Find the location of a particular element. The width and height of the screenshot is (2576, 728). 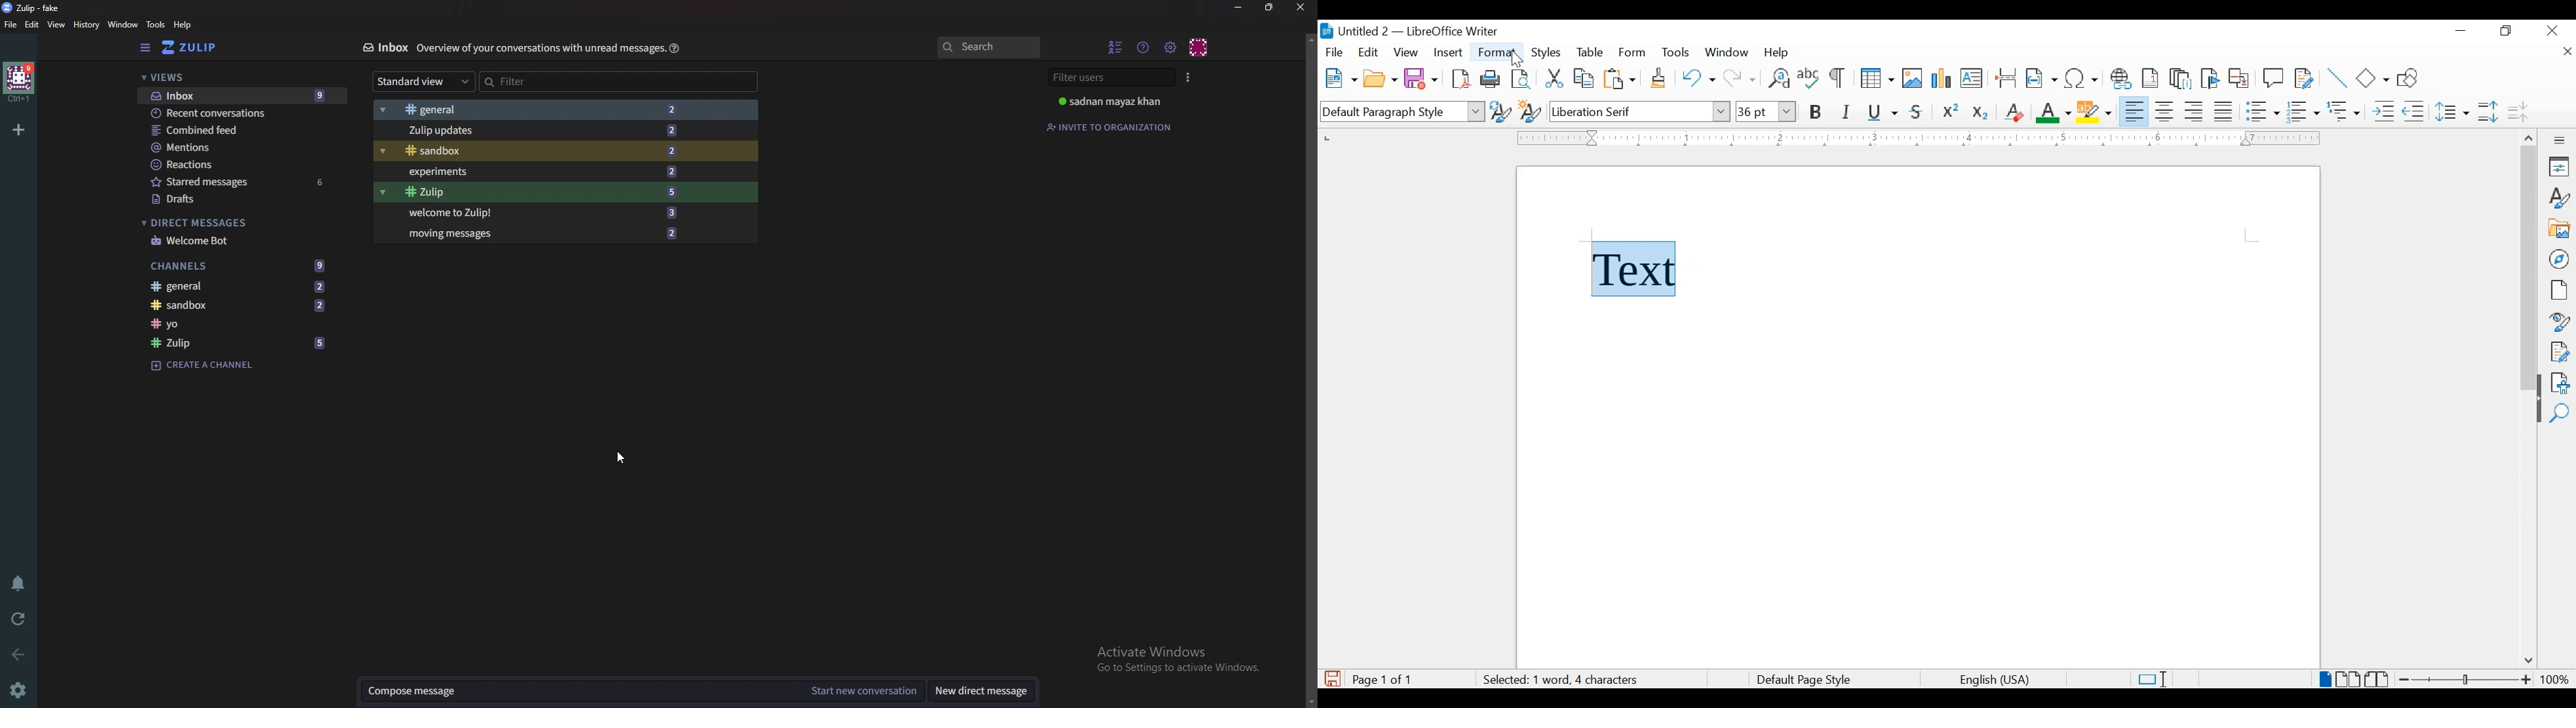

basic shapes is located at coordinates (2374, 78).